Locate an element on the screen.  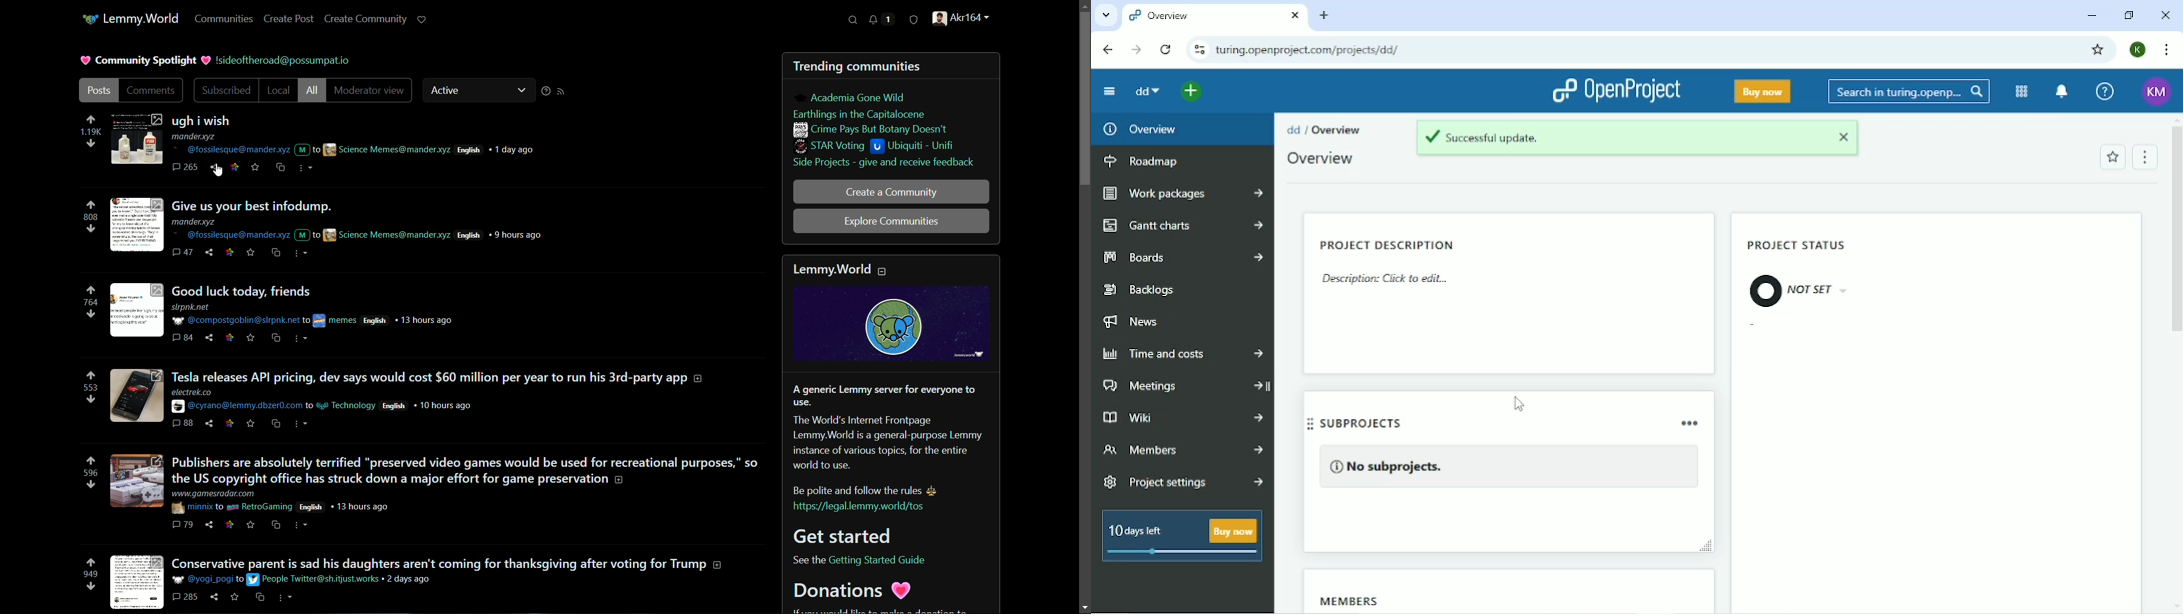
thumbnail is located at coordinates (137, 396).